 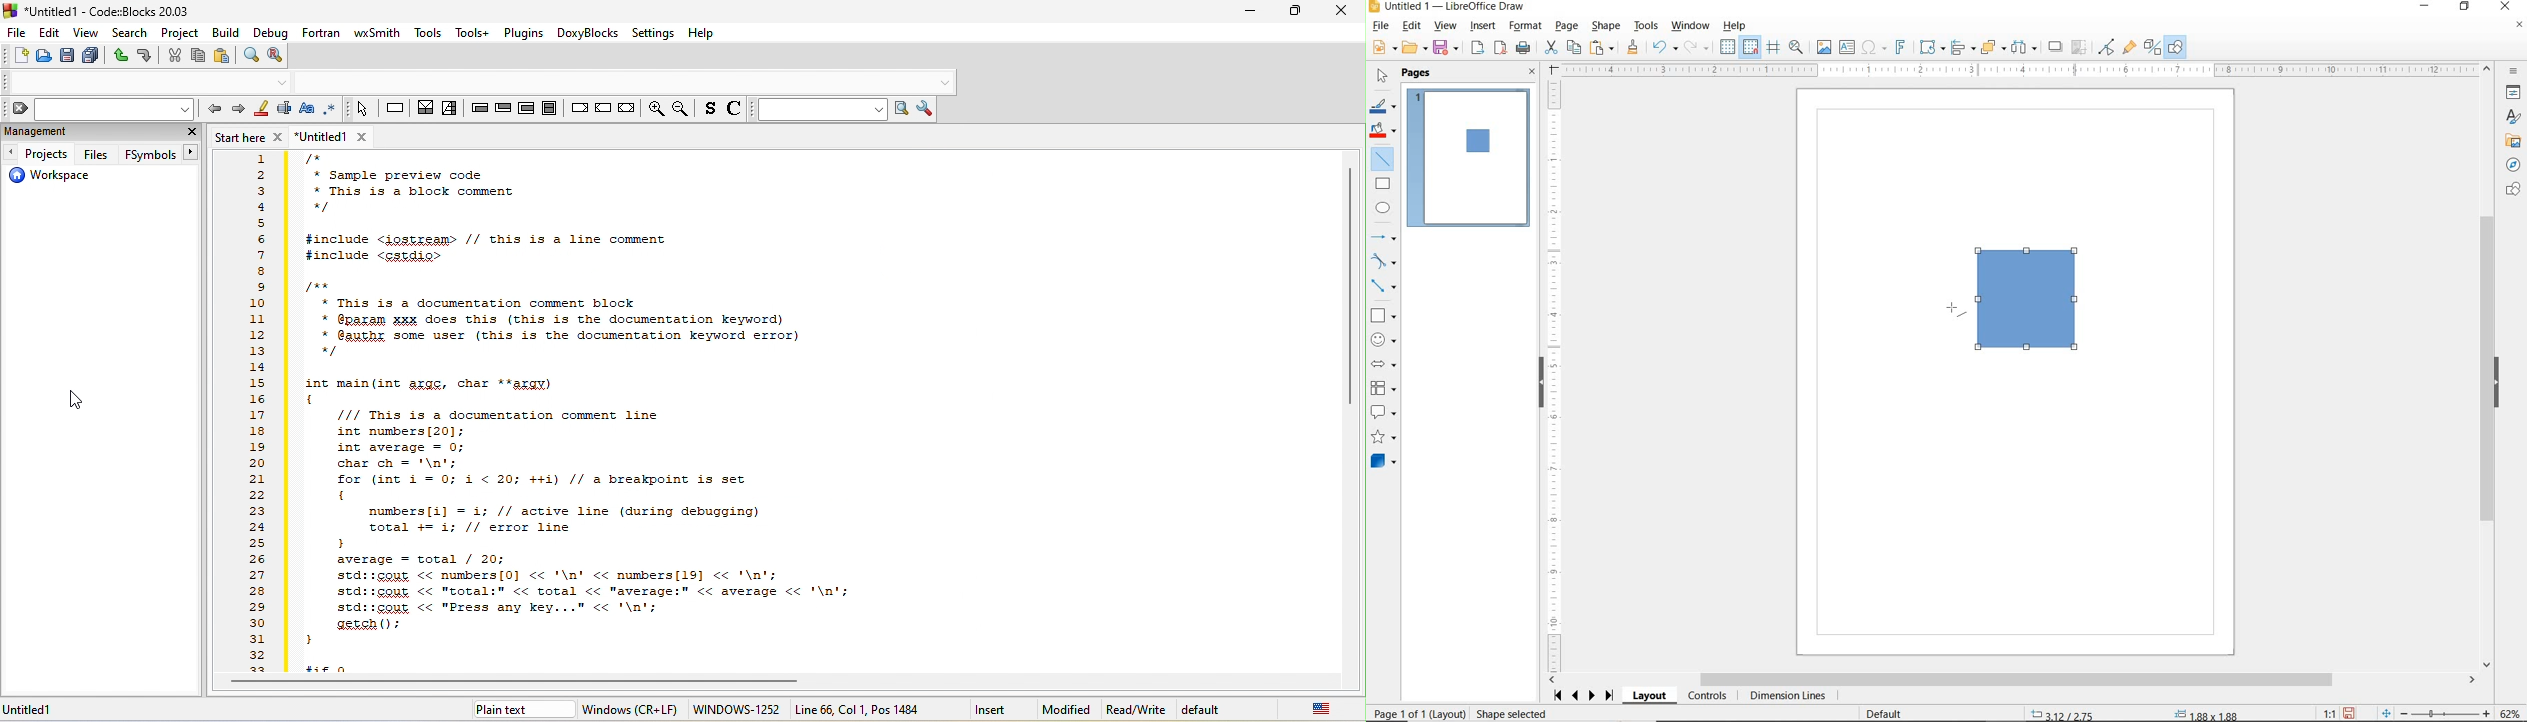 What do you see at coordinates (1502, 49) in the screenshot?
I see `EXPORT AS PDF` at bounding box center [1502, 49].